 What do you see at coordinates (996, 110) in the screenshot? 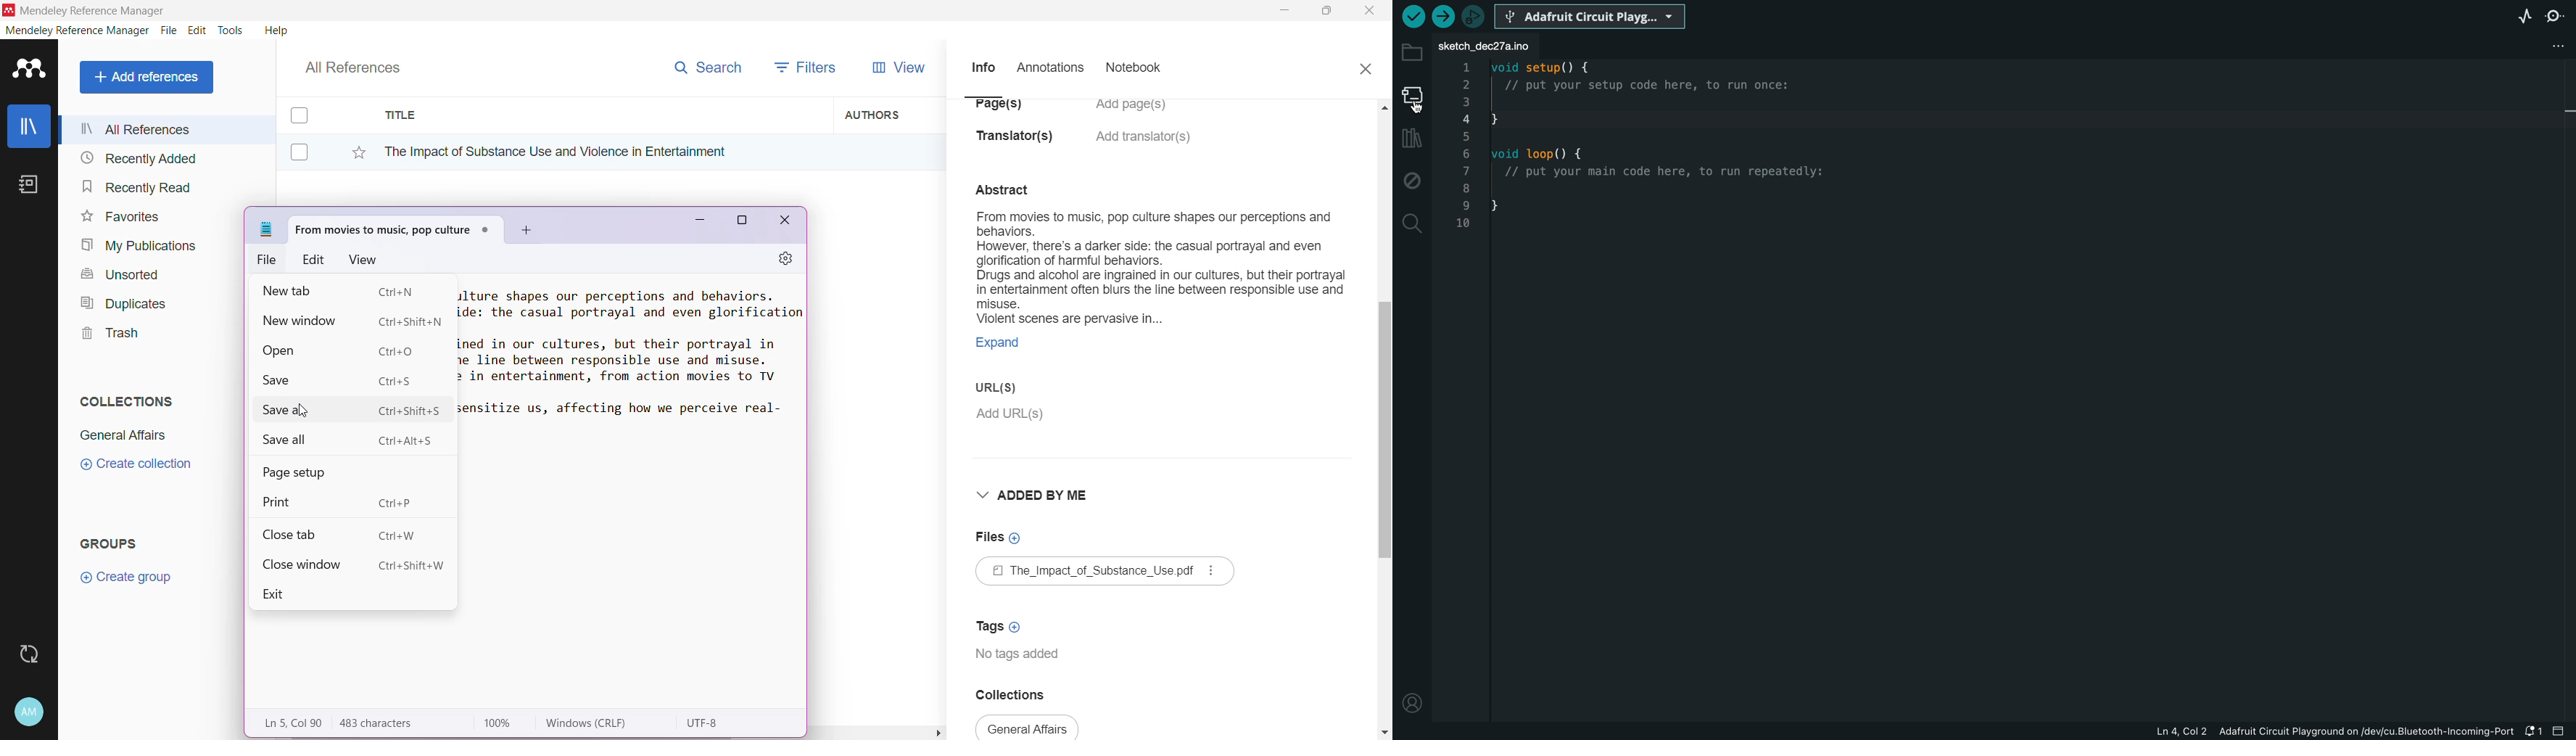
I see `Page(s)` at bounding box center [996, 110].